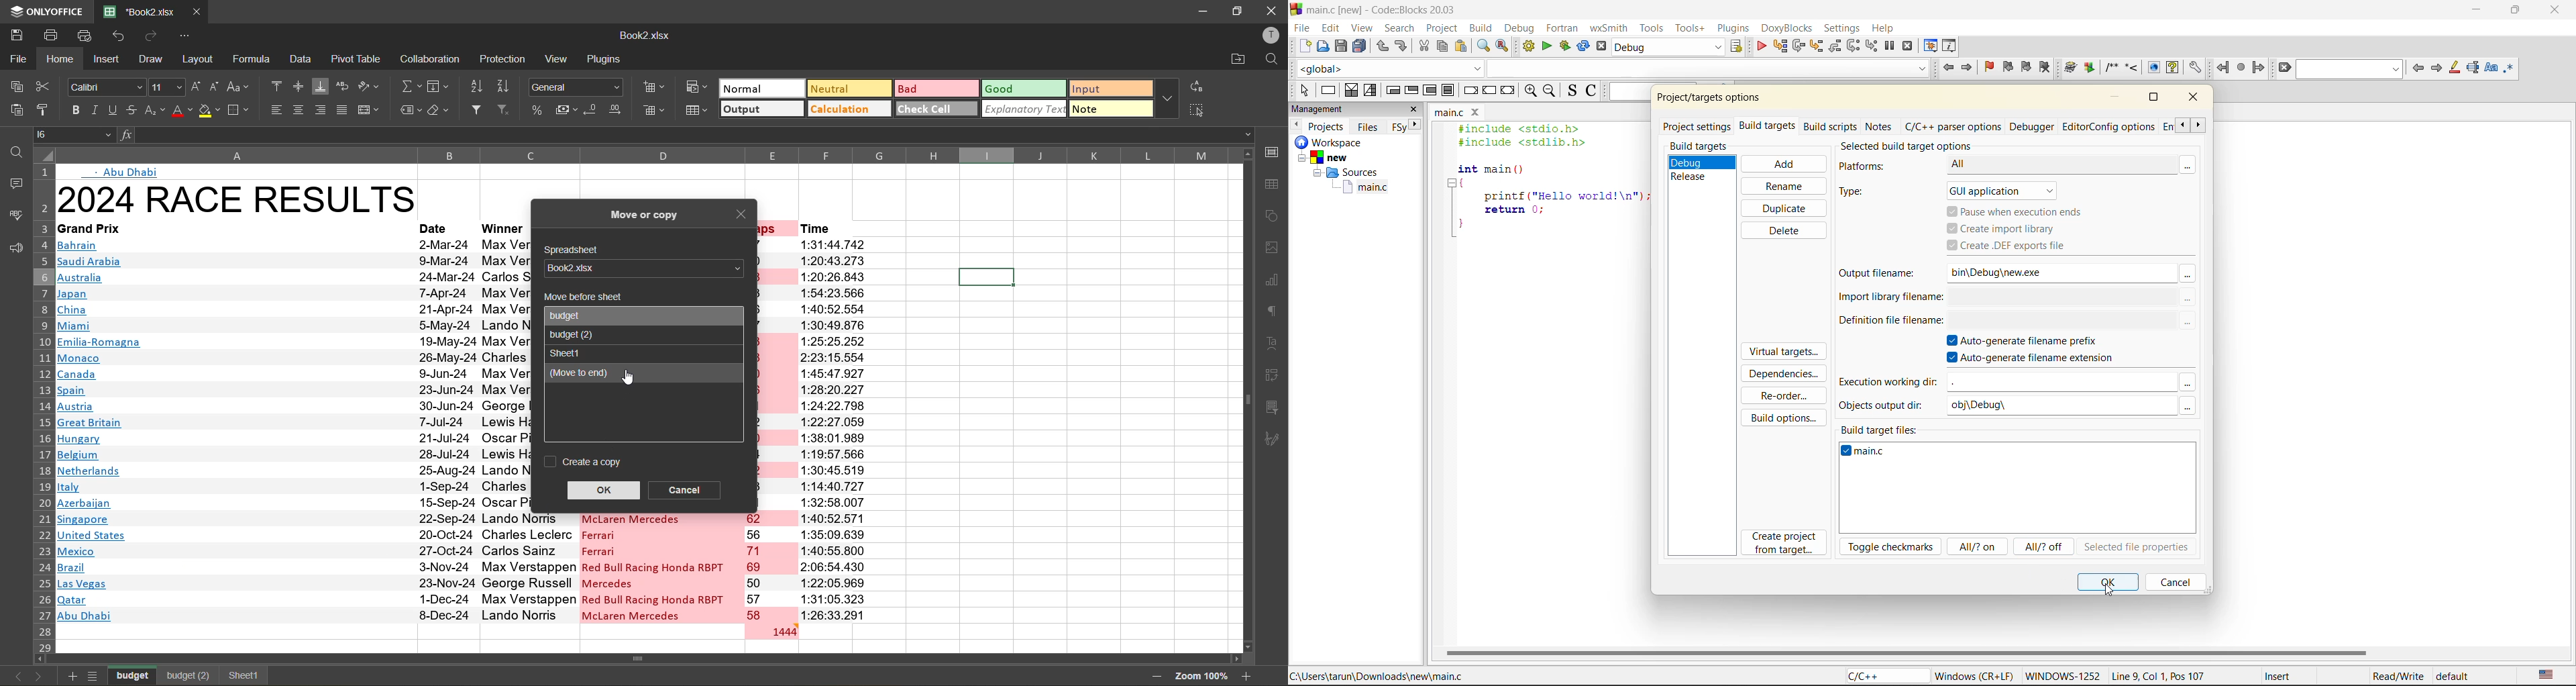  What do you see at coordinates (2028, 360) in the screenshot?
I see `autogenerate filename extension` at bounding box center [2028, 360].